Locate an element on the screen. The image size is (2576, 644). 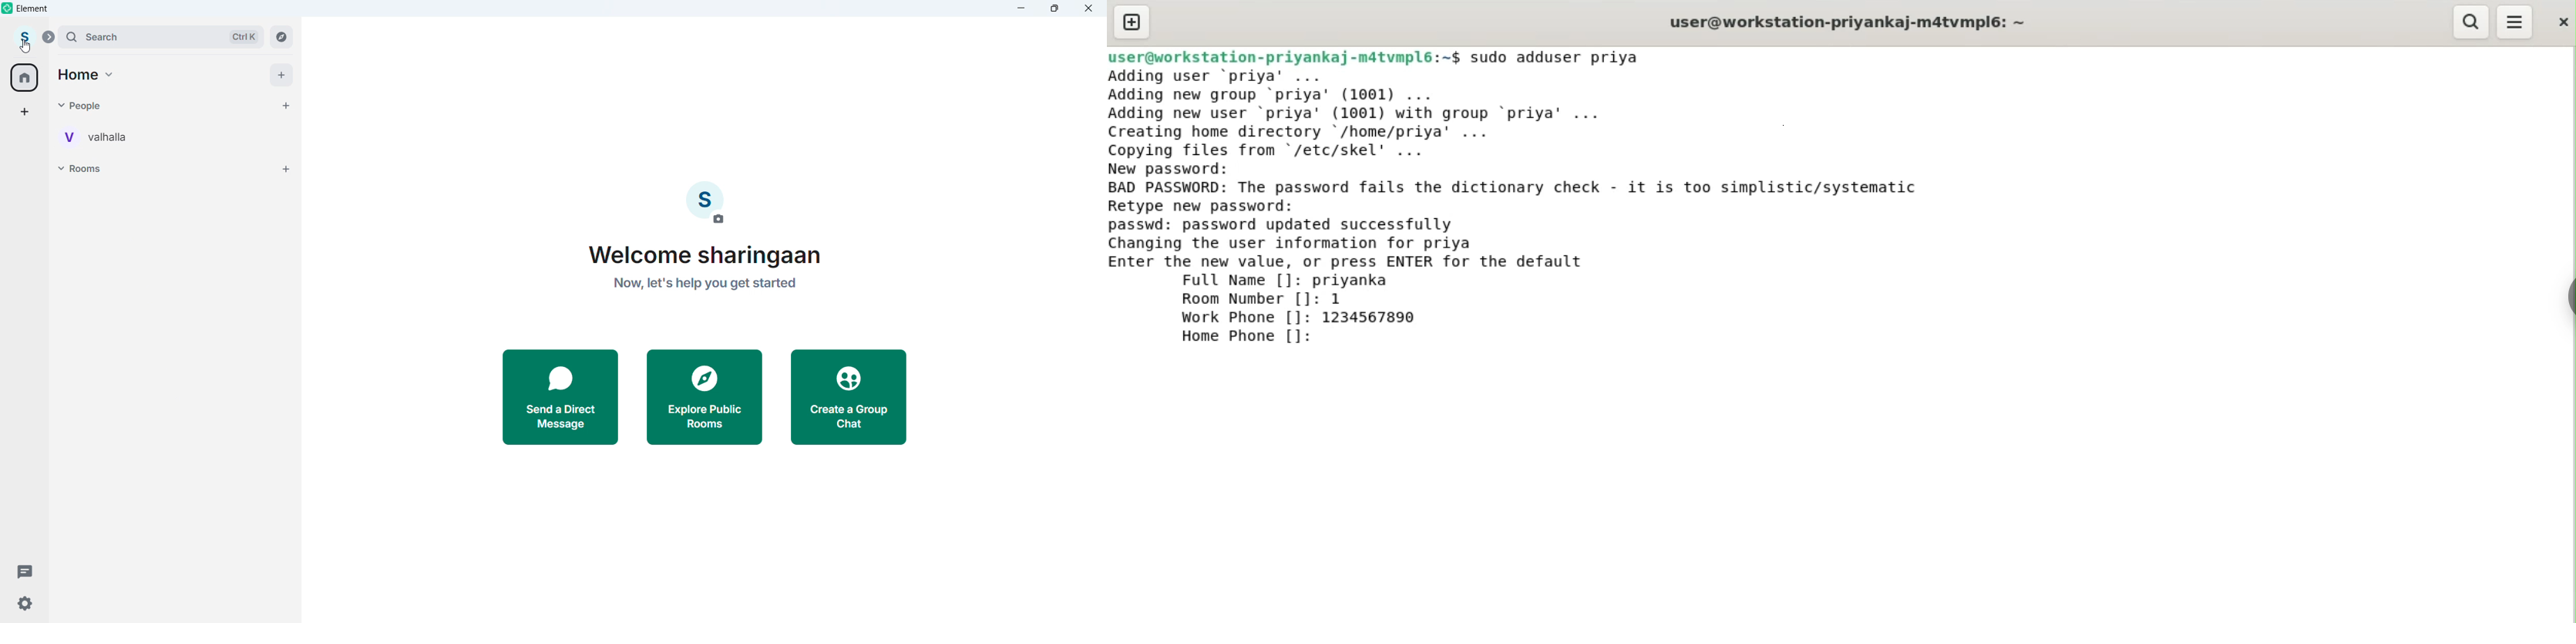
add  is located at coordinates (282, 75).